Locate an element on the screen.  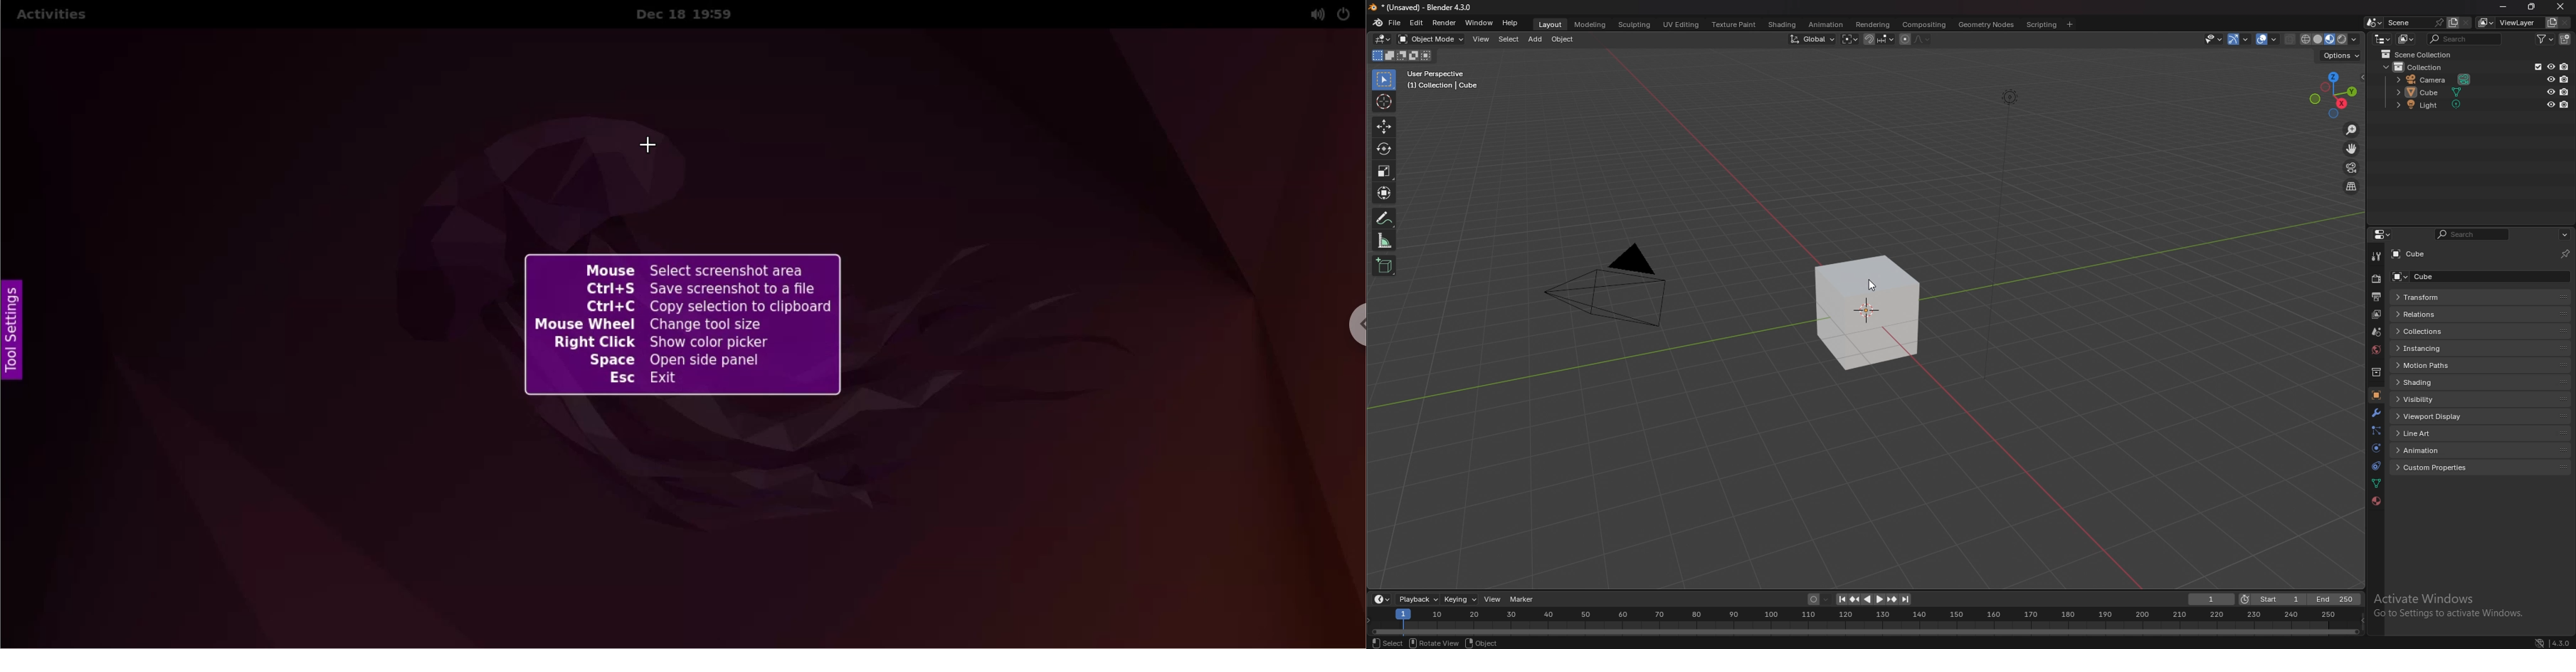
info is located at coordinates (1443, 79).